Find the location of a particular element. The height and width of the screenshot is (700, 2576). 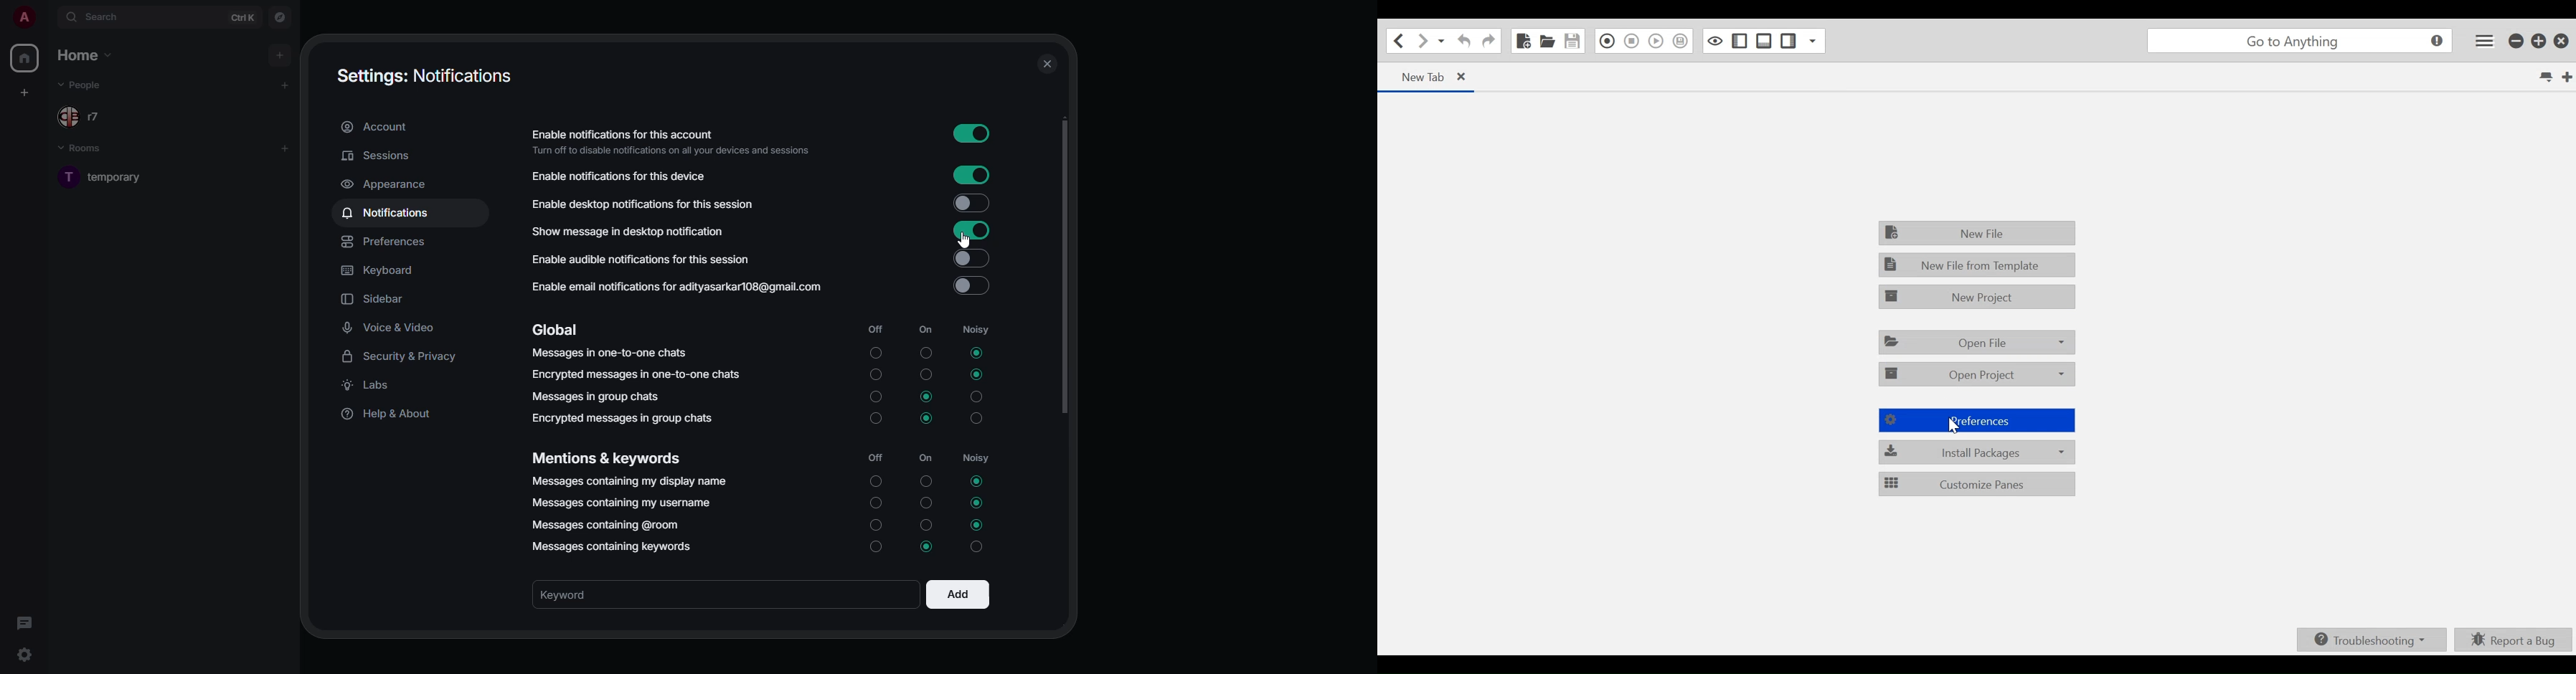

quick settings is located at coordinates (26, 655).